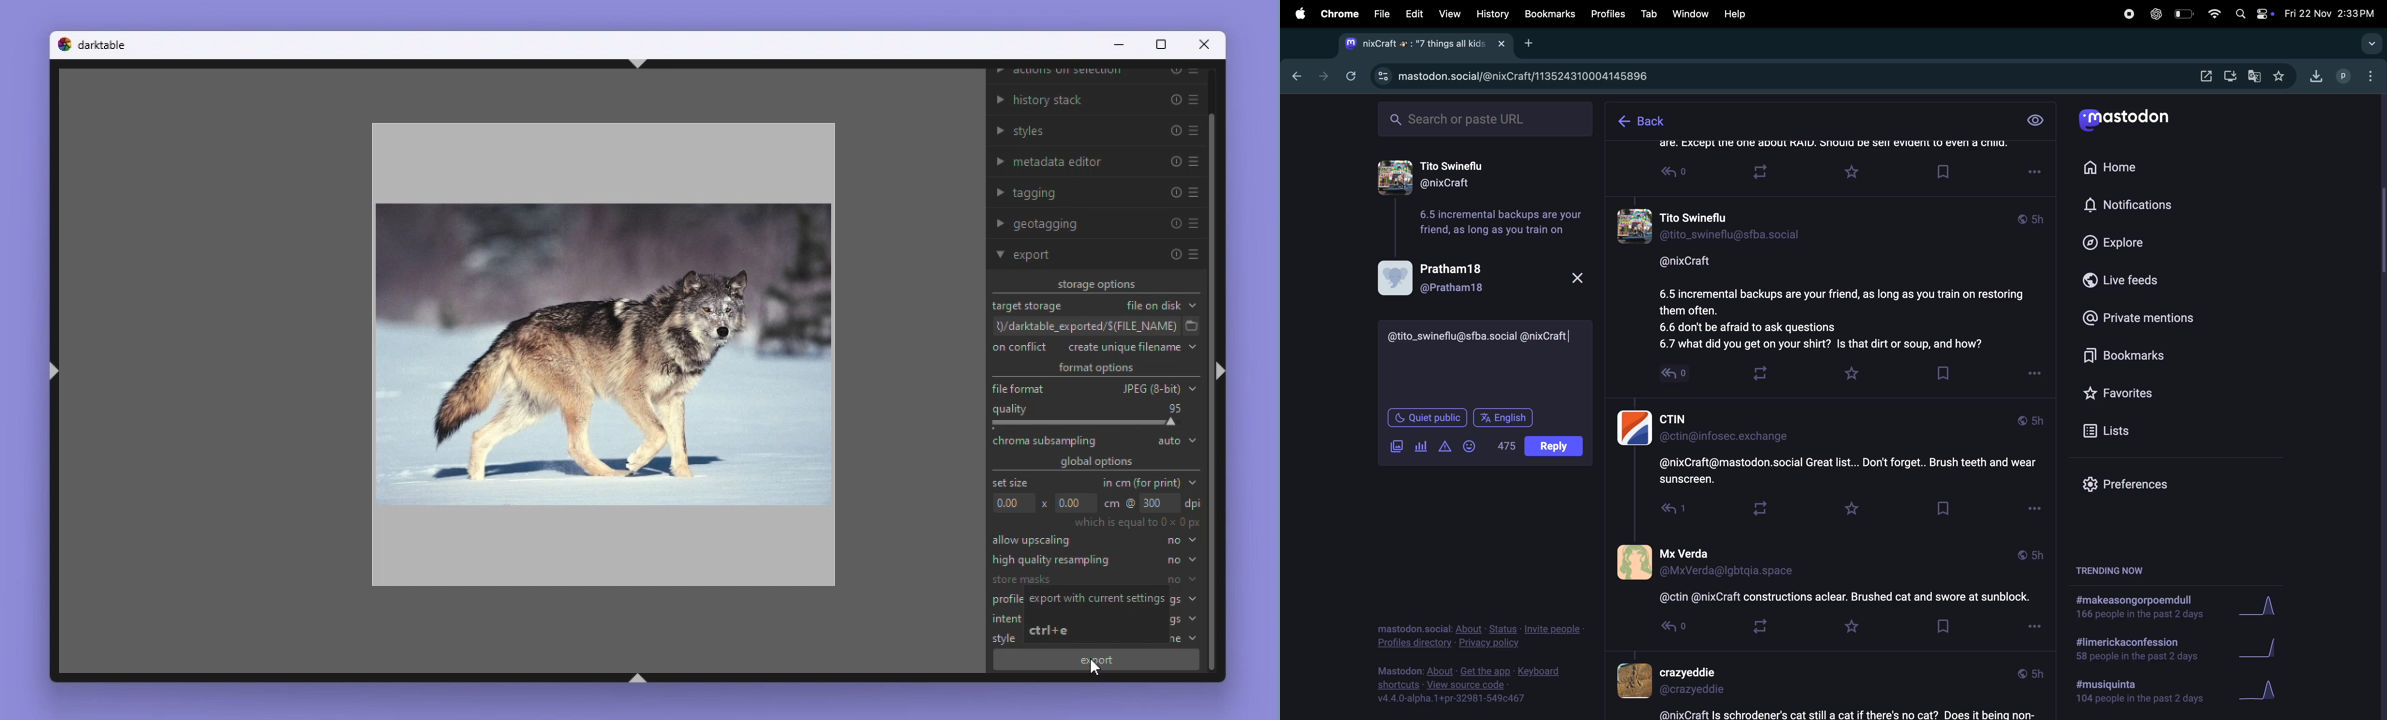  I want to click on style, so click(1003, 638).